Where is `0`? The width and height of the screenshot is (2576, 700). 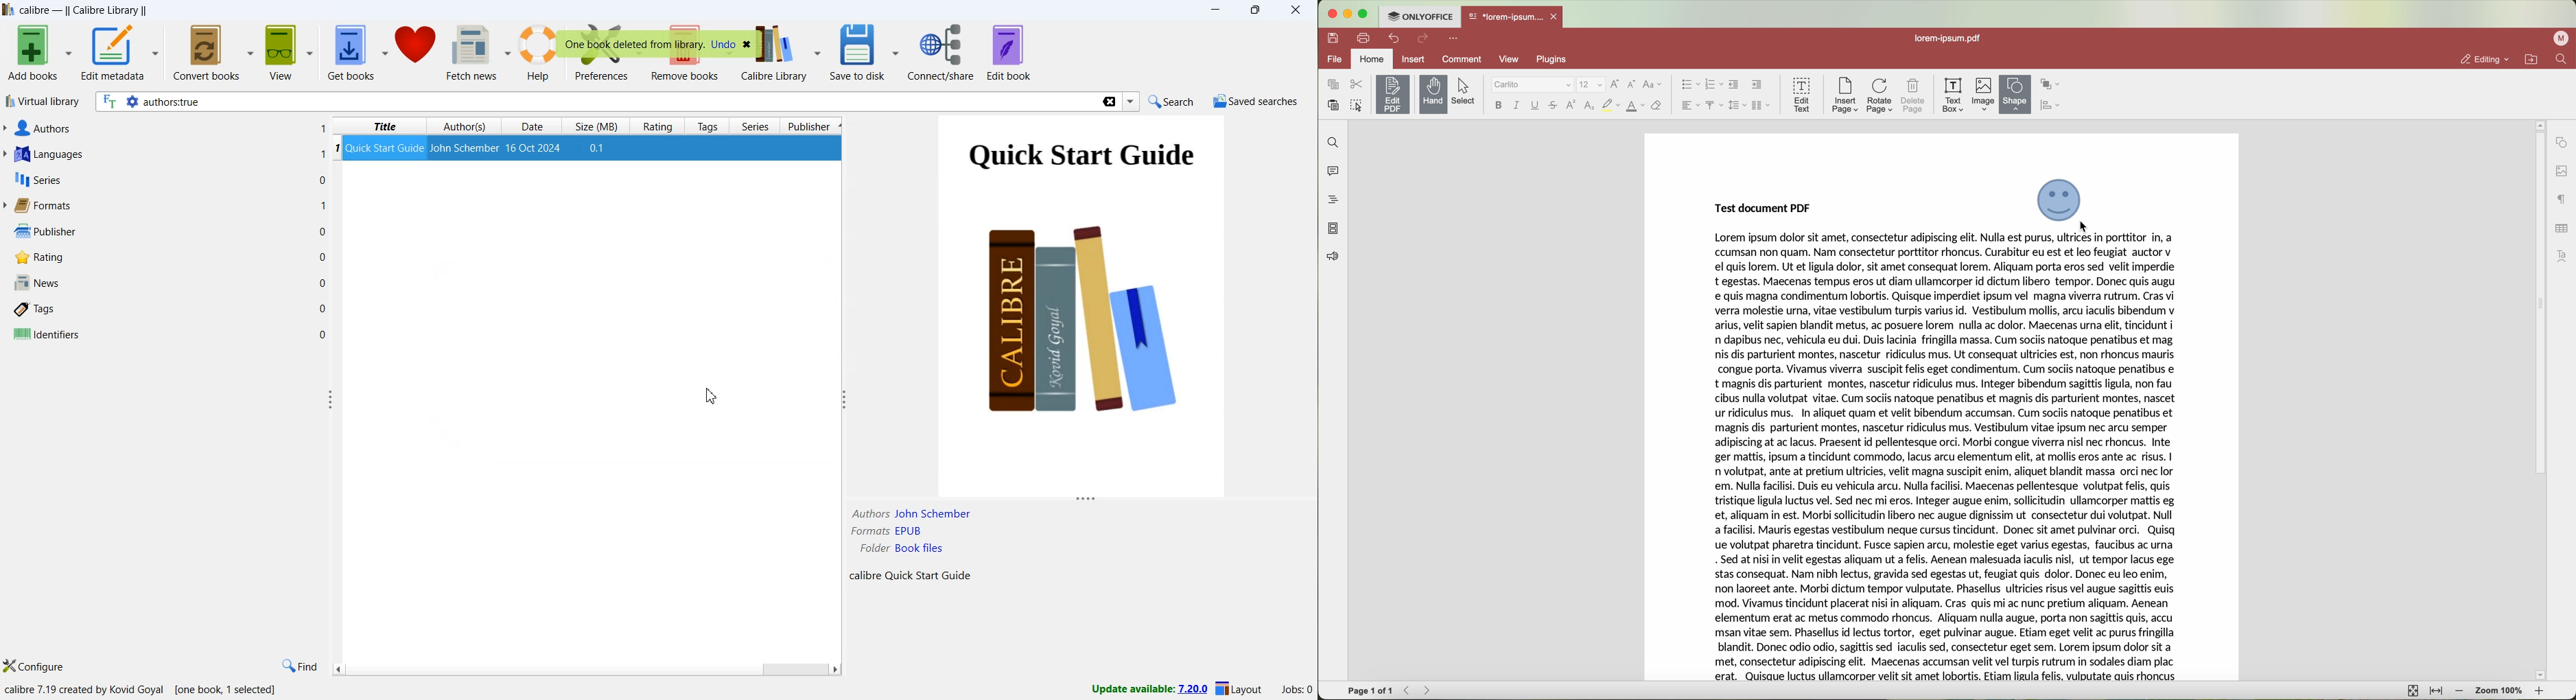
0 is located at coordinates (323, 334).